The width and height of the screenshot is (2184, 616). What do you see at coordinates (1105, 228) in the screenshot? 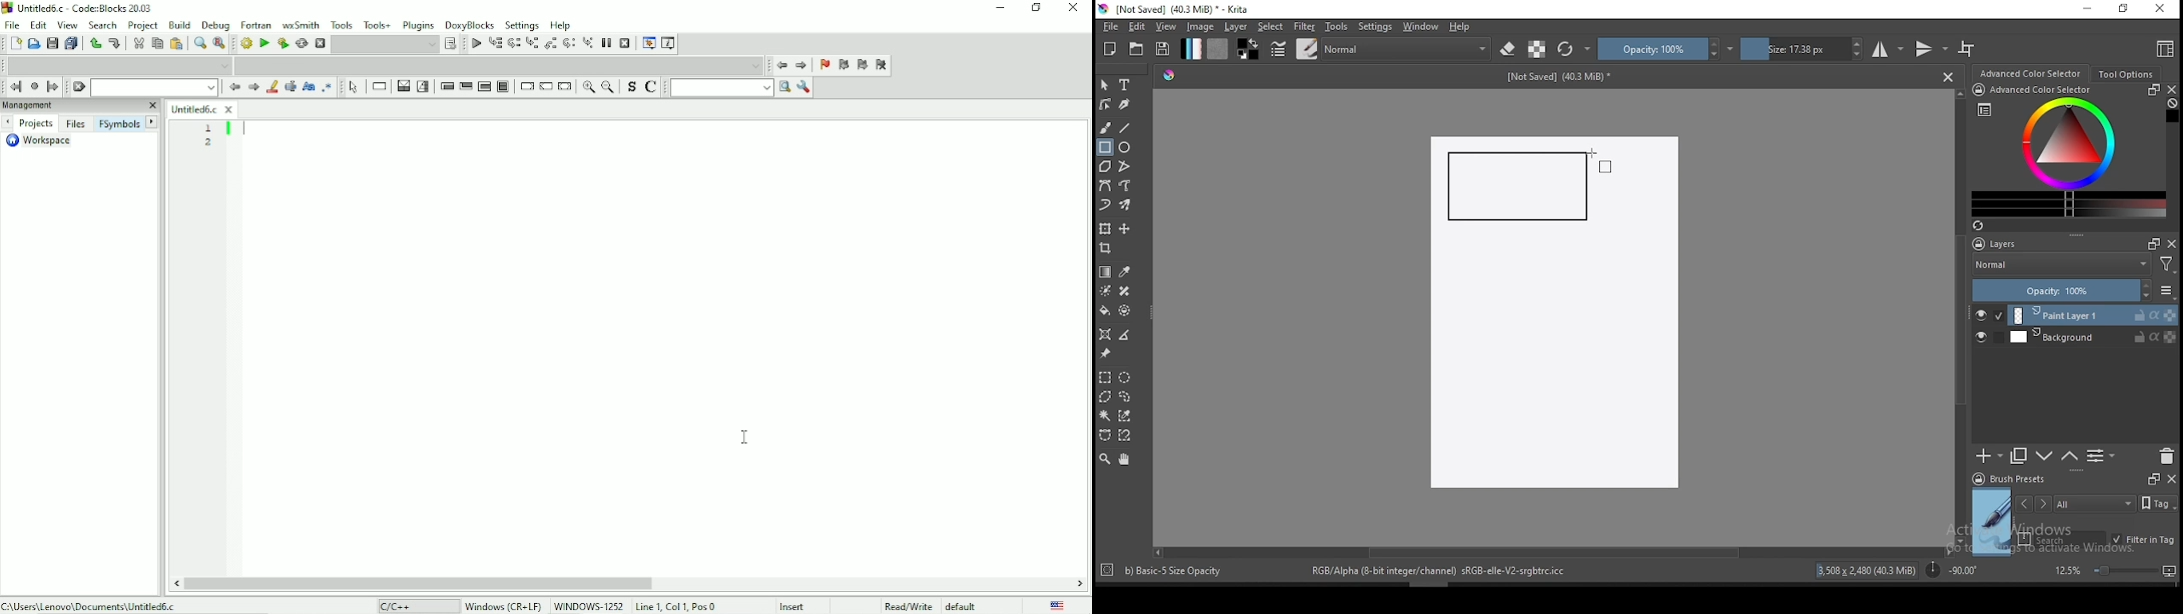
I see `transform a layer or a selection` at bounding box center [1105, 228].